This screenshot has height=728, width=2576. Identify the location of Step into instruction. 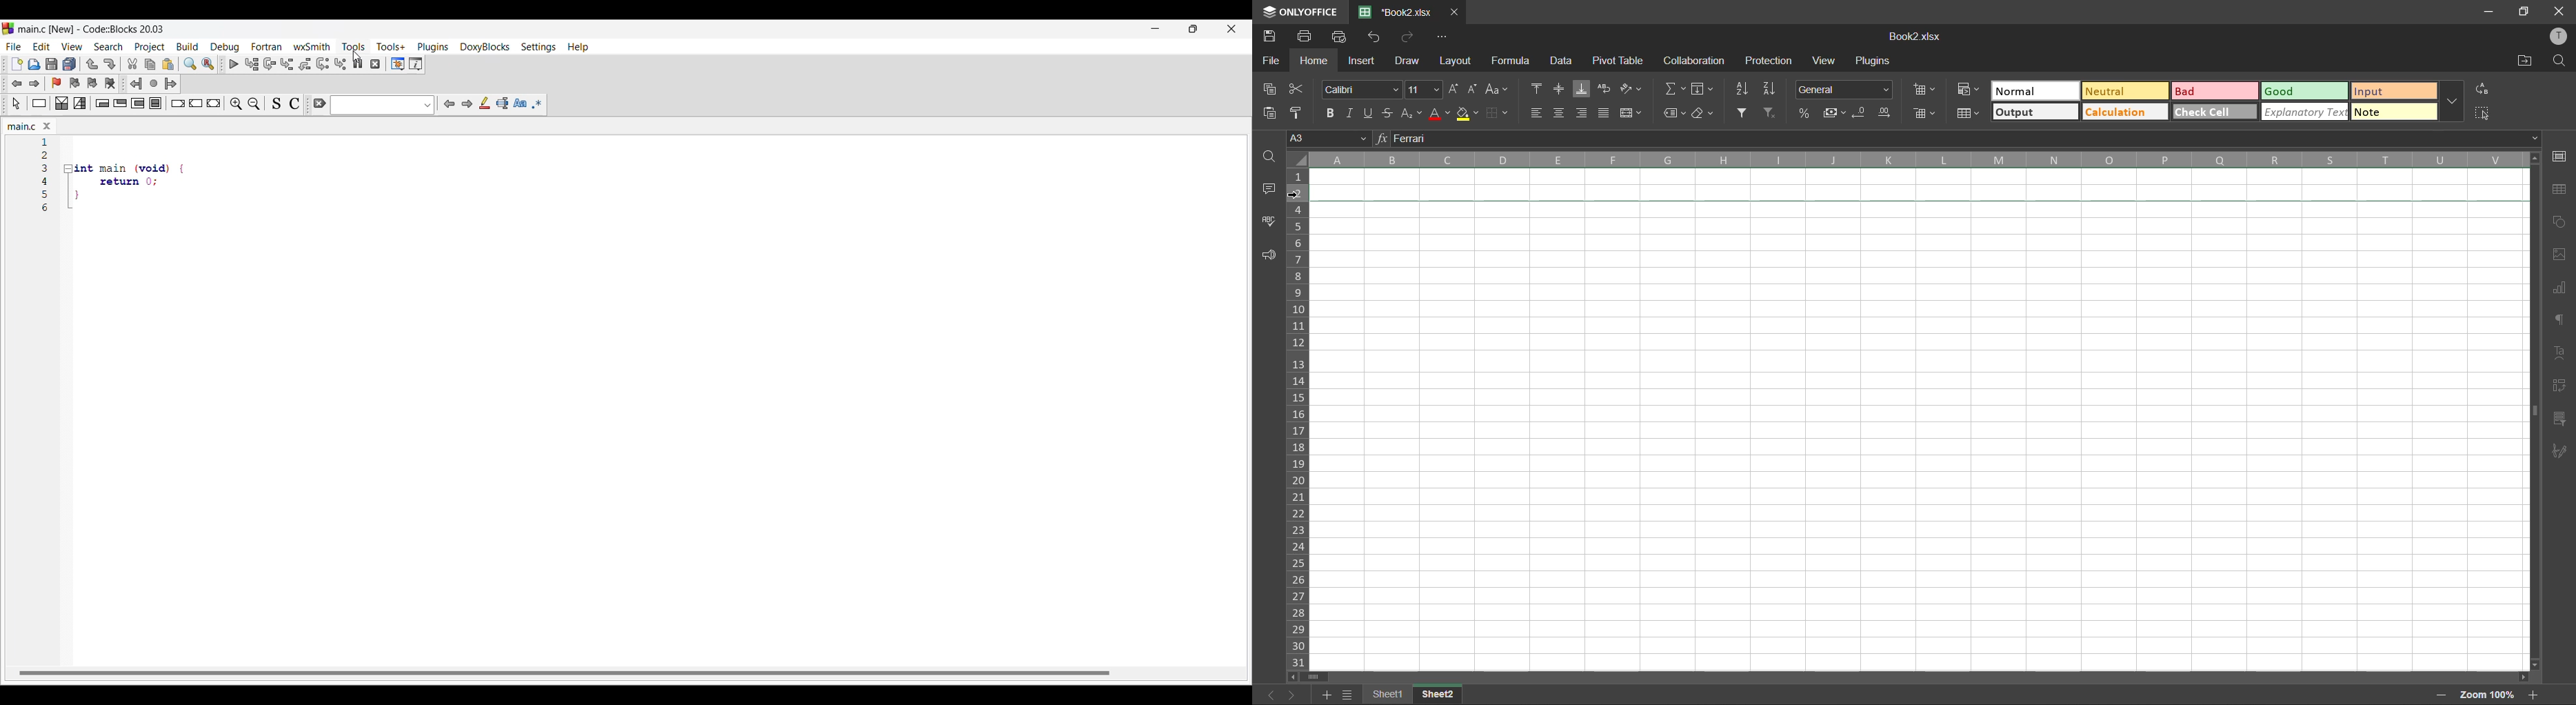
(341, 64).